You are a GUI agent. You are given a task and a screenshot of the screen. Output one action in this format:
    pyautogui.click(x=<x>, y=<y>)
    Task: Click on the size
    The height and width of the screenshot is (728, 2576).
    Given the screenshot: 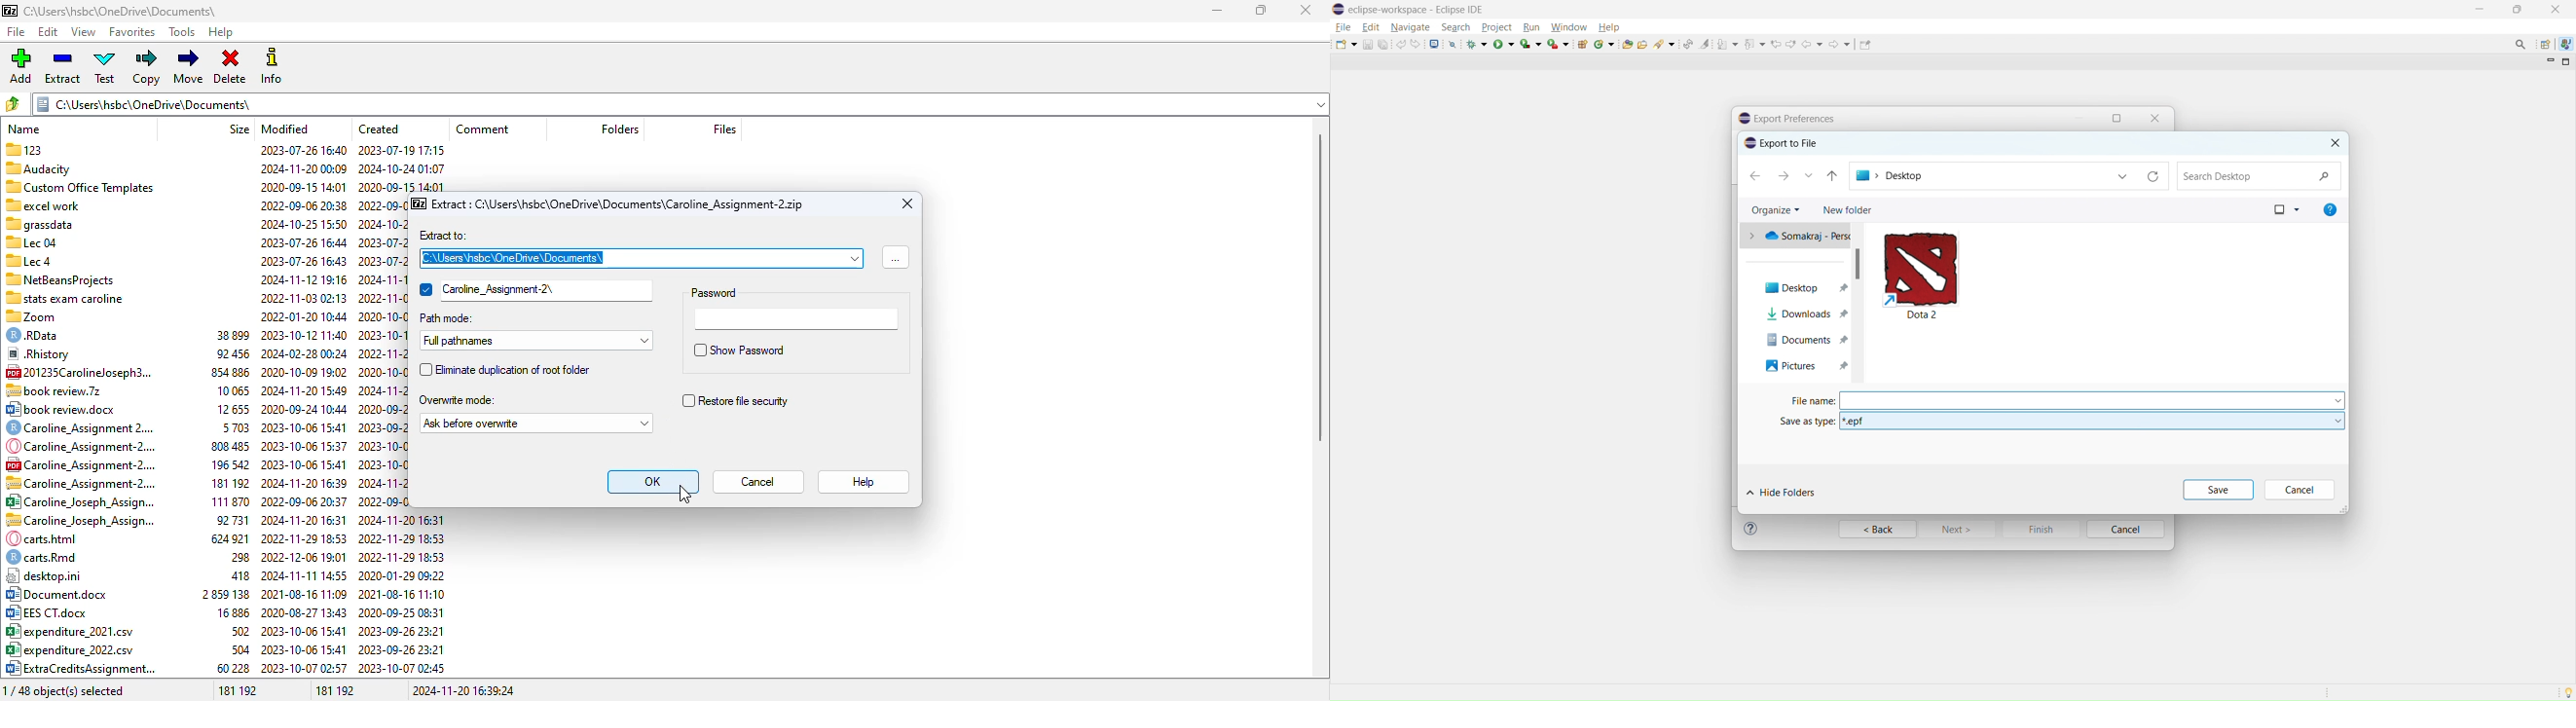 What is the action you would take?
    pyautogui.click(x=239, y=129)
    